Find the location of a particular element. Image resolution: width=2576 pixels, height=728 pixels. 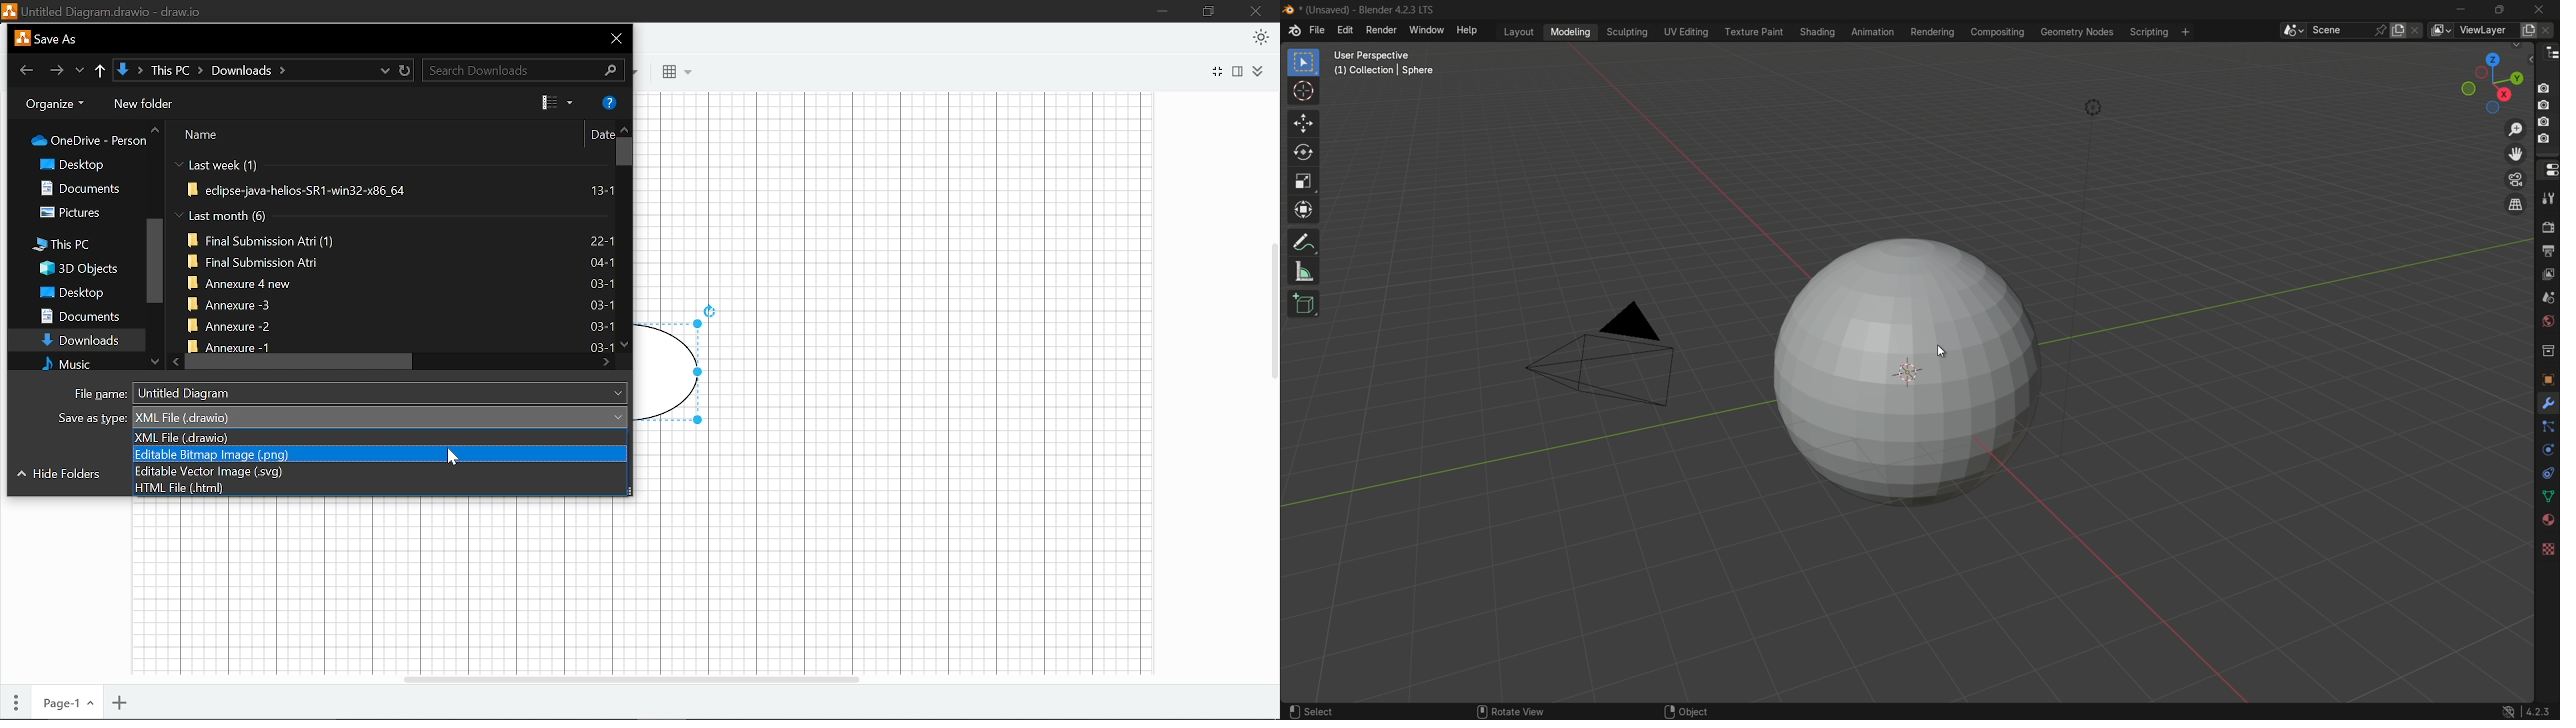

Help is located at coordinates (607, 102).